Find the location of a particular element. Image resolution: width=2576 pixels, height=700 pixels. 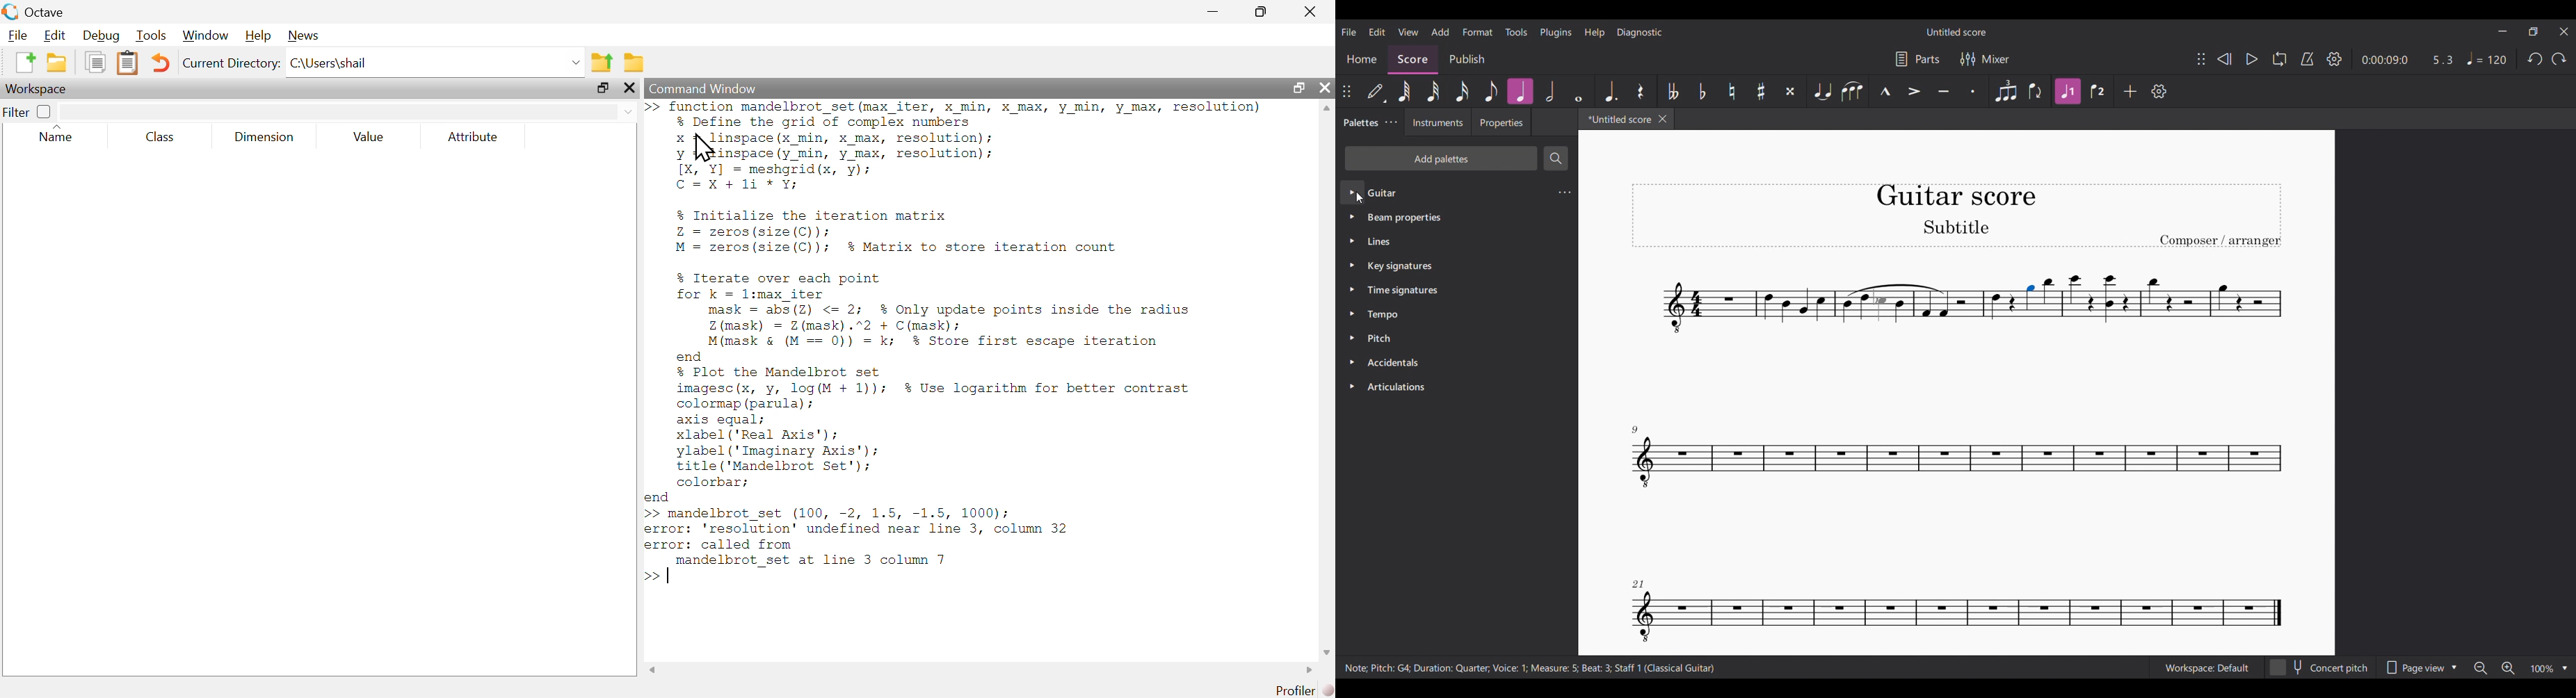

Augmentation dot is located at coordinates (1610, 91).